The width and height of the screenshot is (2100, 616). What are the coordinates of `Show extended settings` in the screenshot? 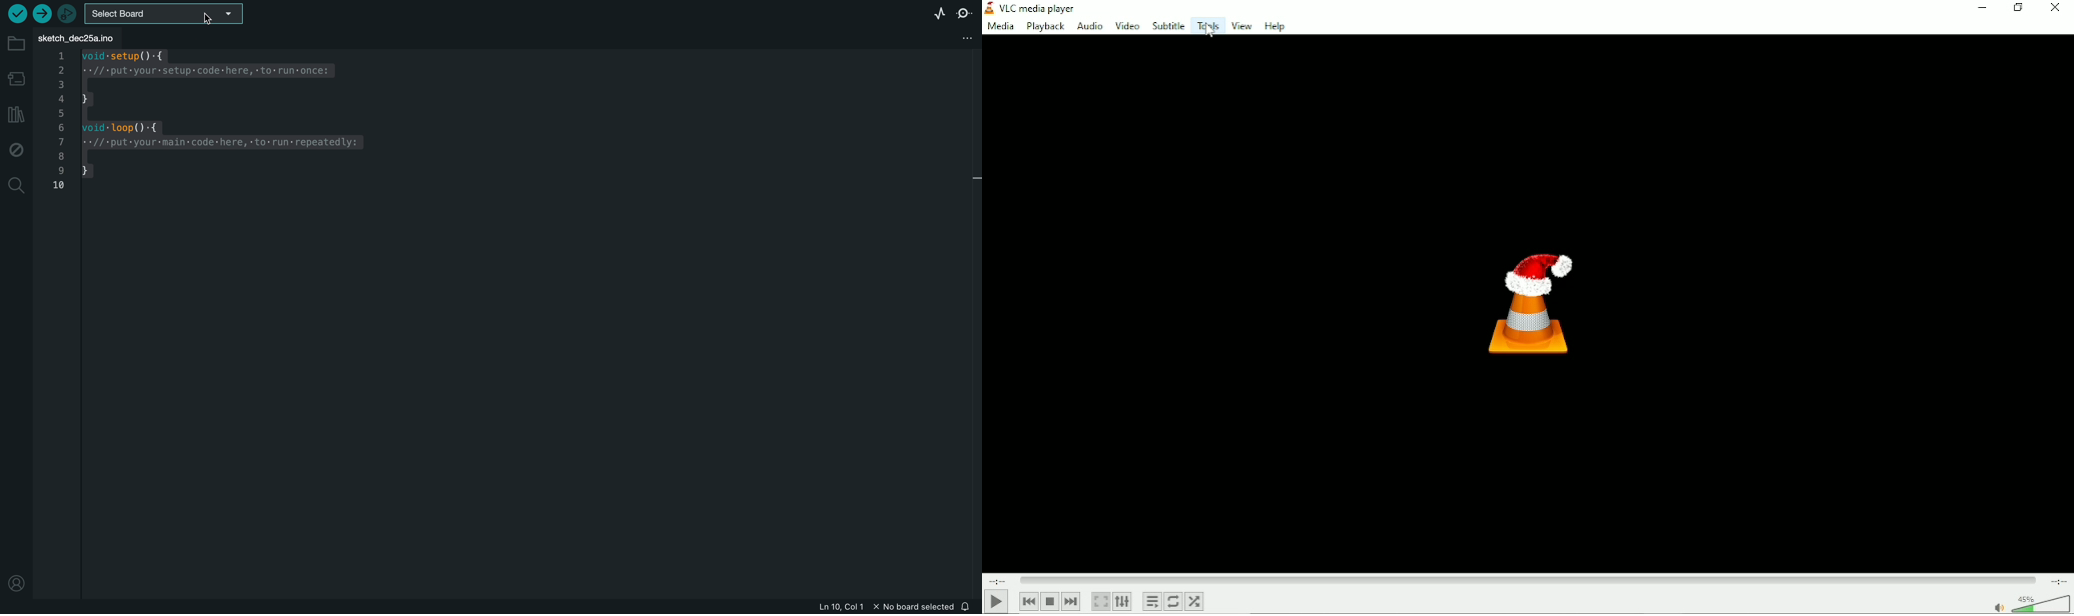 It's located at (1123, 602).